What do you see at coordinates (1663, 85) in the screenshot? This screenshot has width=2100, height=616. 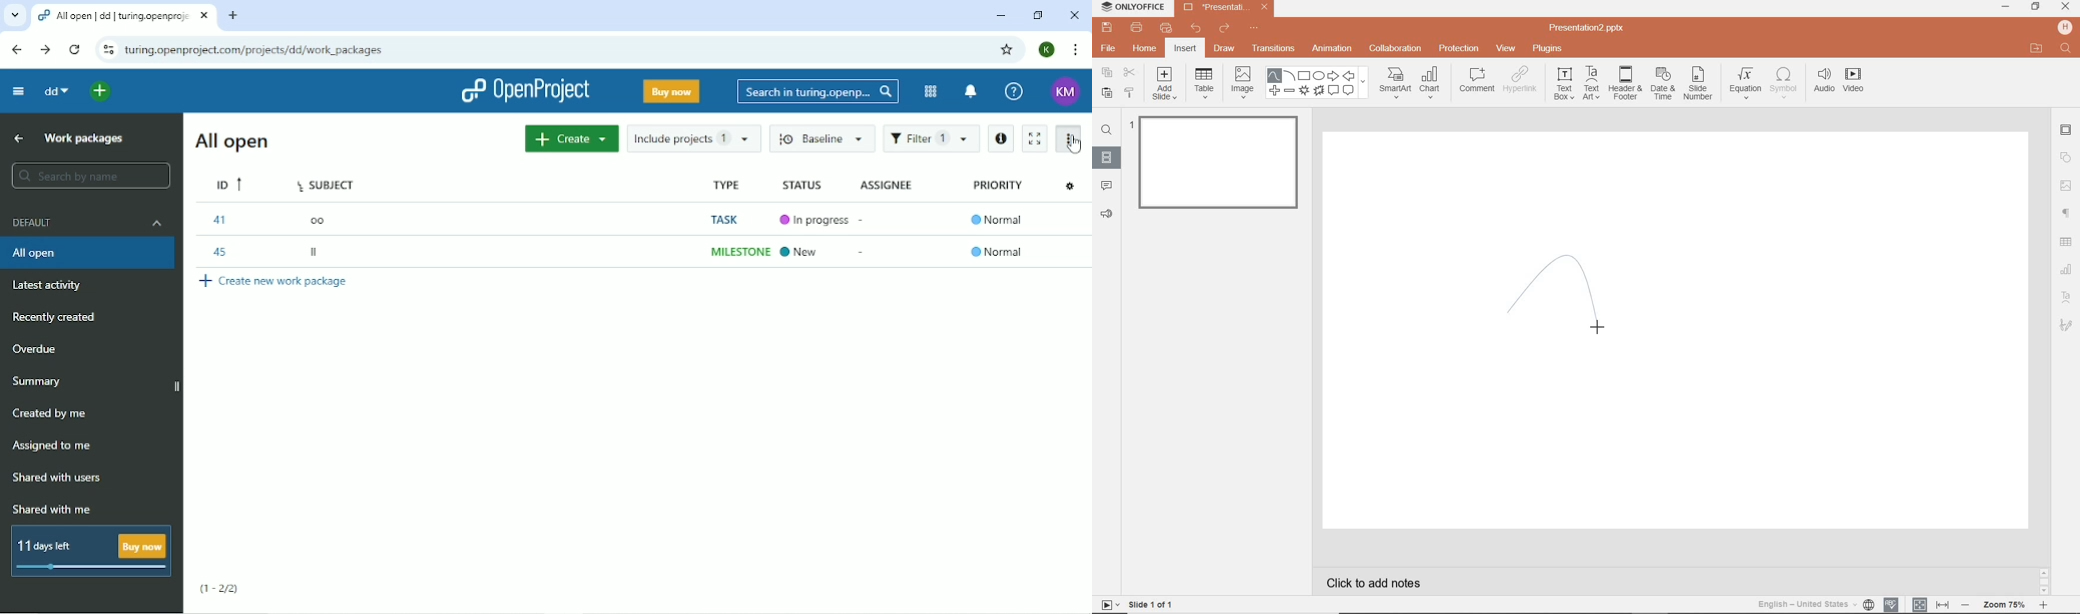 I see `DATE & TIME` at bounding box center [1663, 85].